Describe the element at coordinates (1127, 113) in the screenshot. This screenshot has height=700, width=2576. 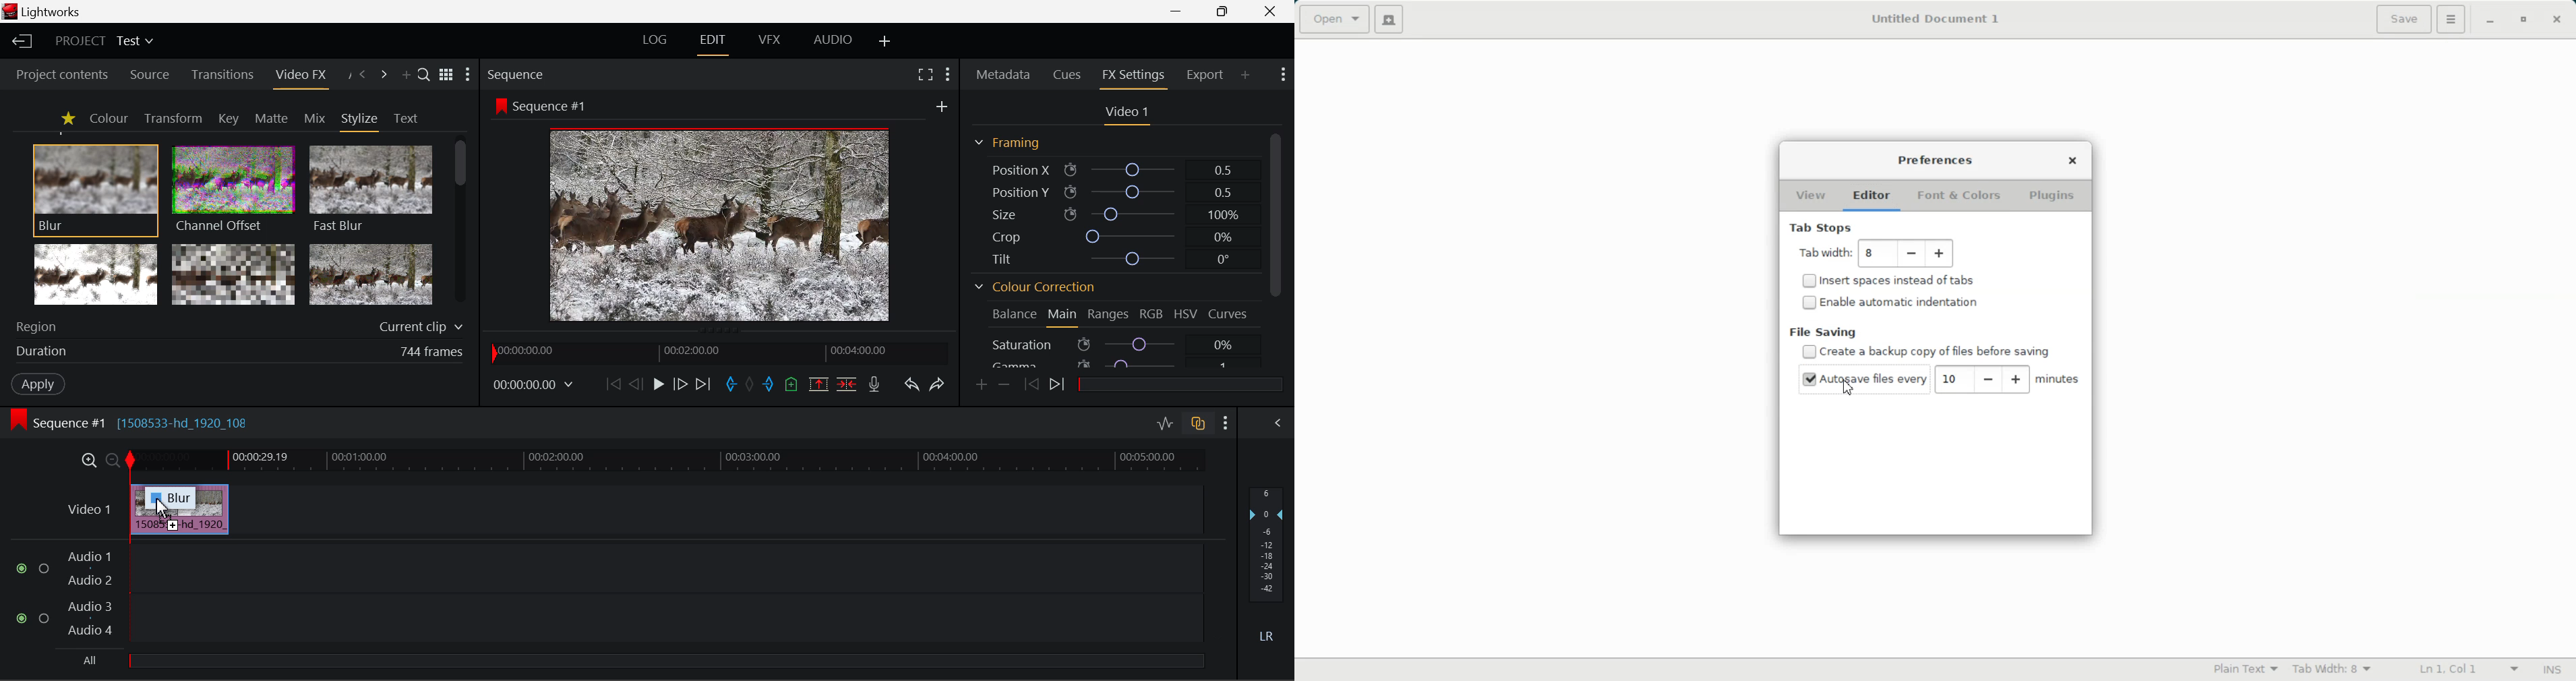
I see `Video 1 Settings` at that location.